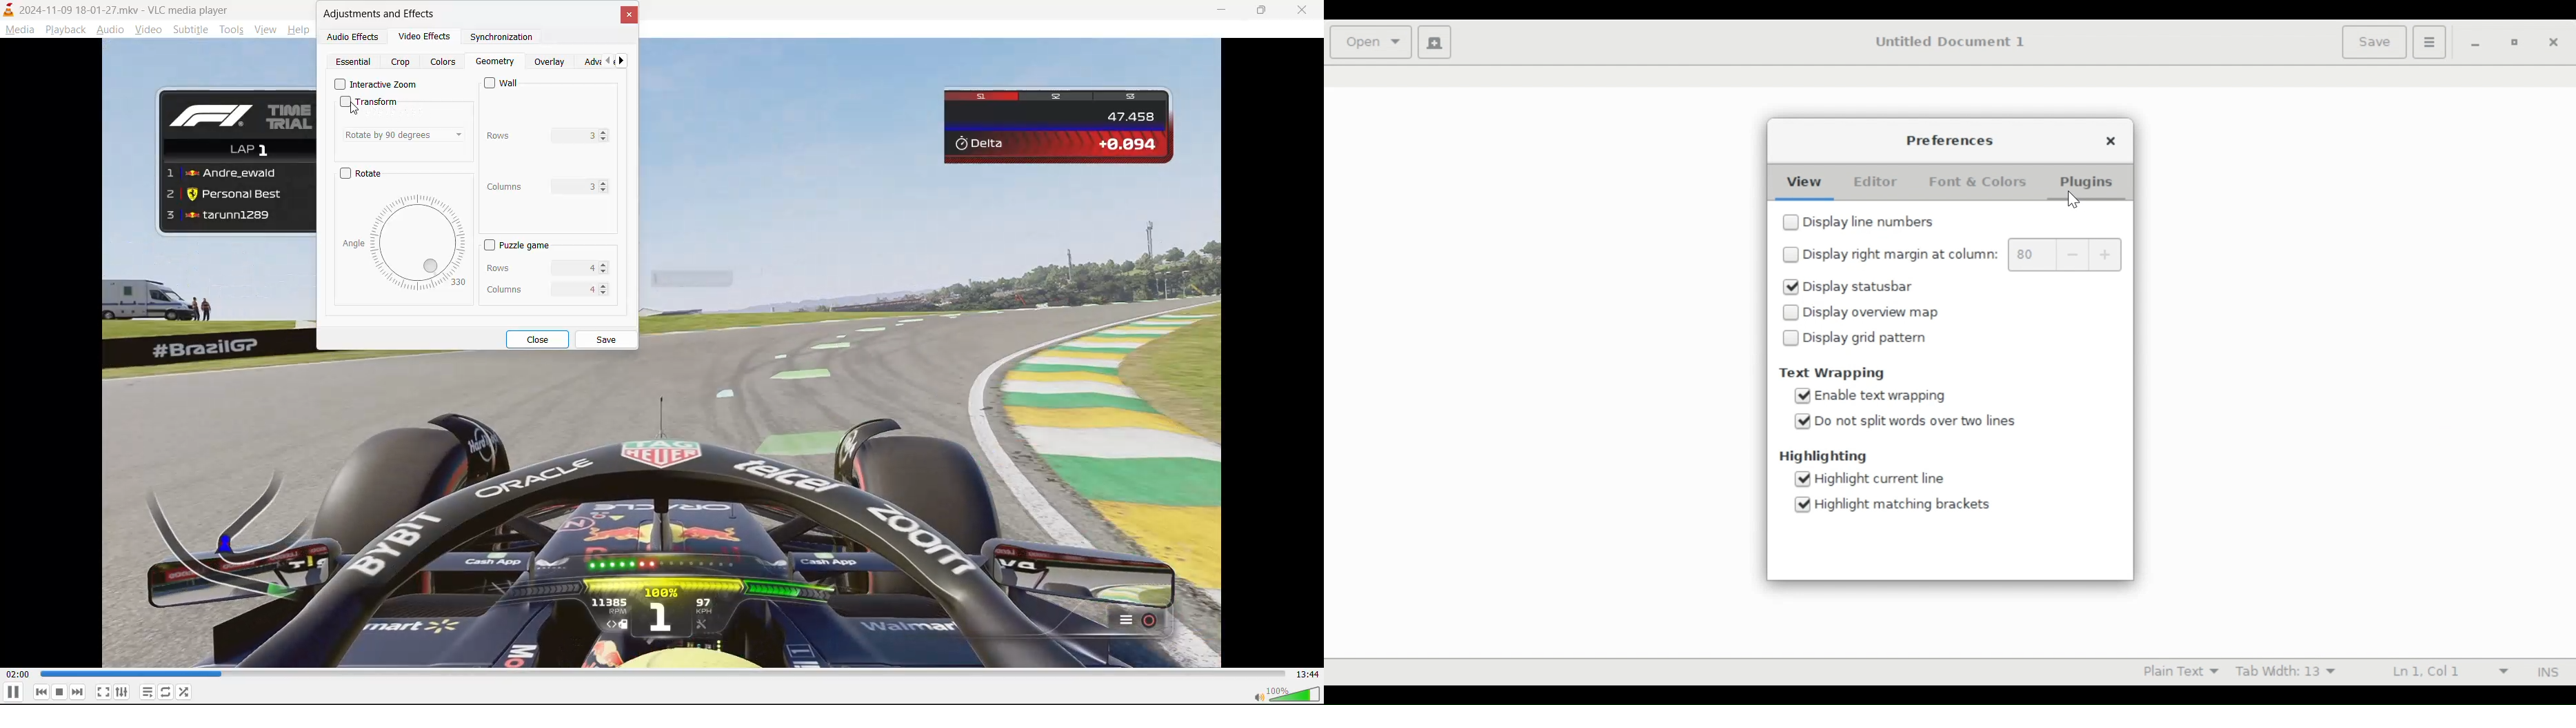 The image size is (2576, 728). What do you see at coordinates (232, 32) in the screenshot?
I see `tools` at bounding box center [232, 32].